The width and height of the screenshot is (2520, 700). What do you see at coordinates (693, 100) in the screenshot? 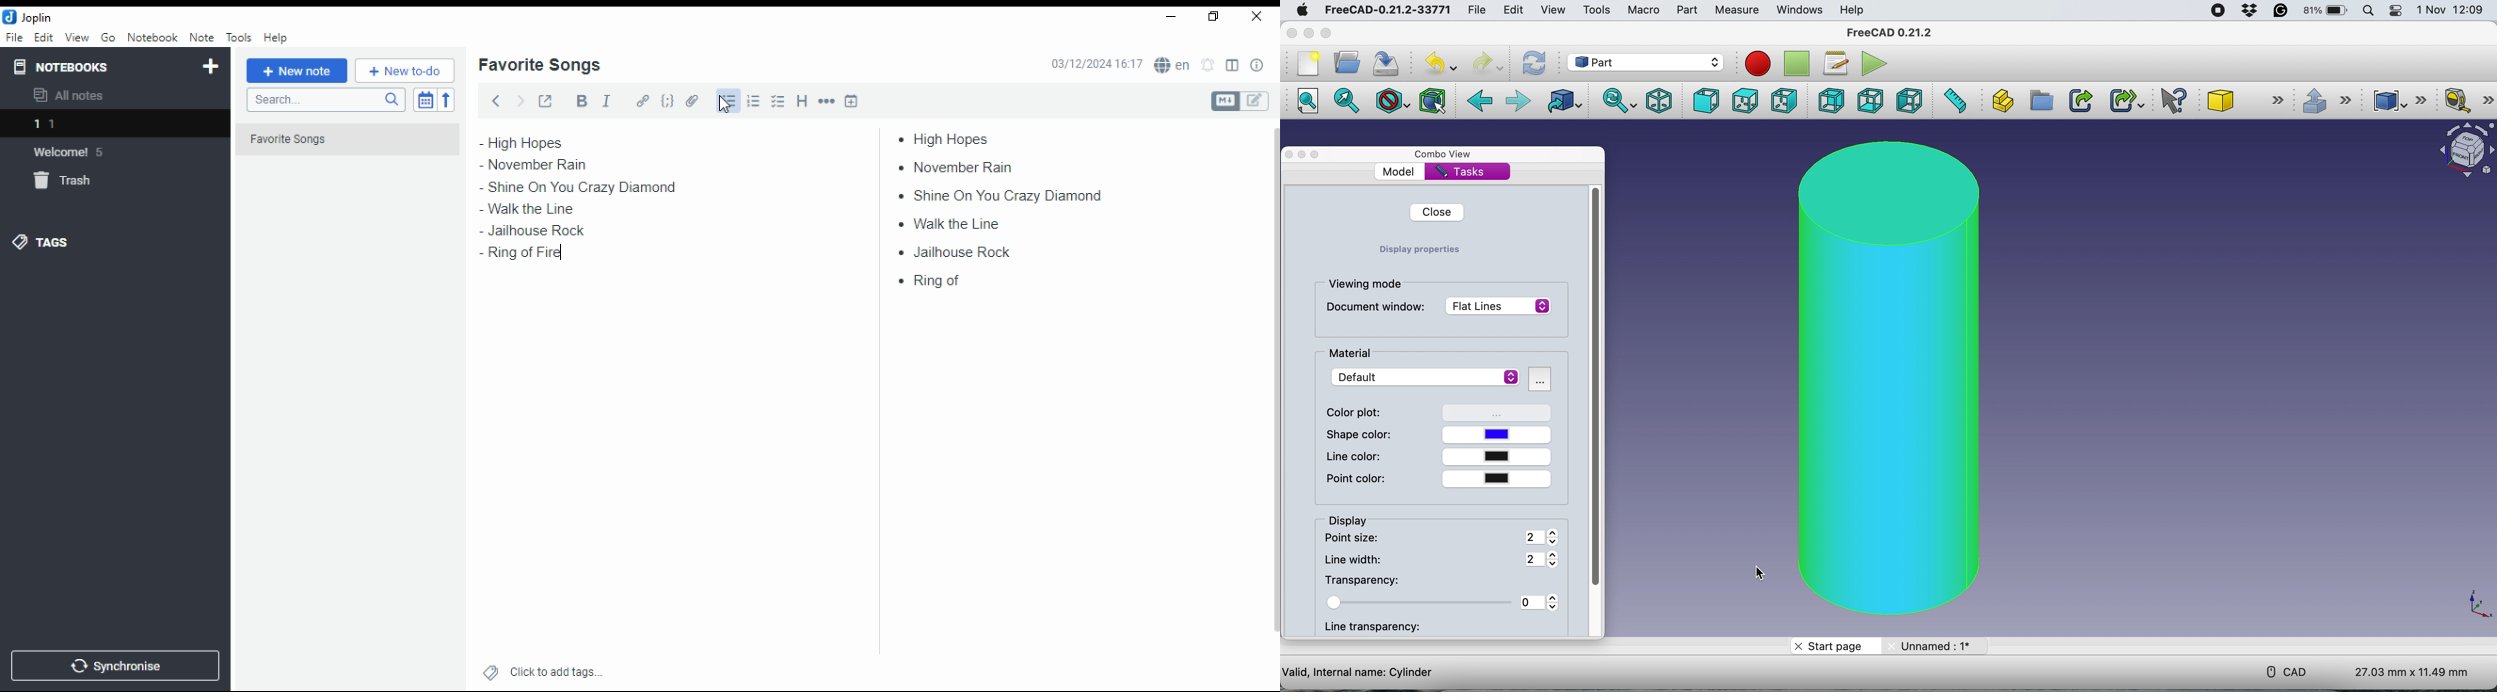
I see `attach file` at bounding box center [693, 100].